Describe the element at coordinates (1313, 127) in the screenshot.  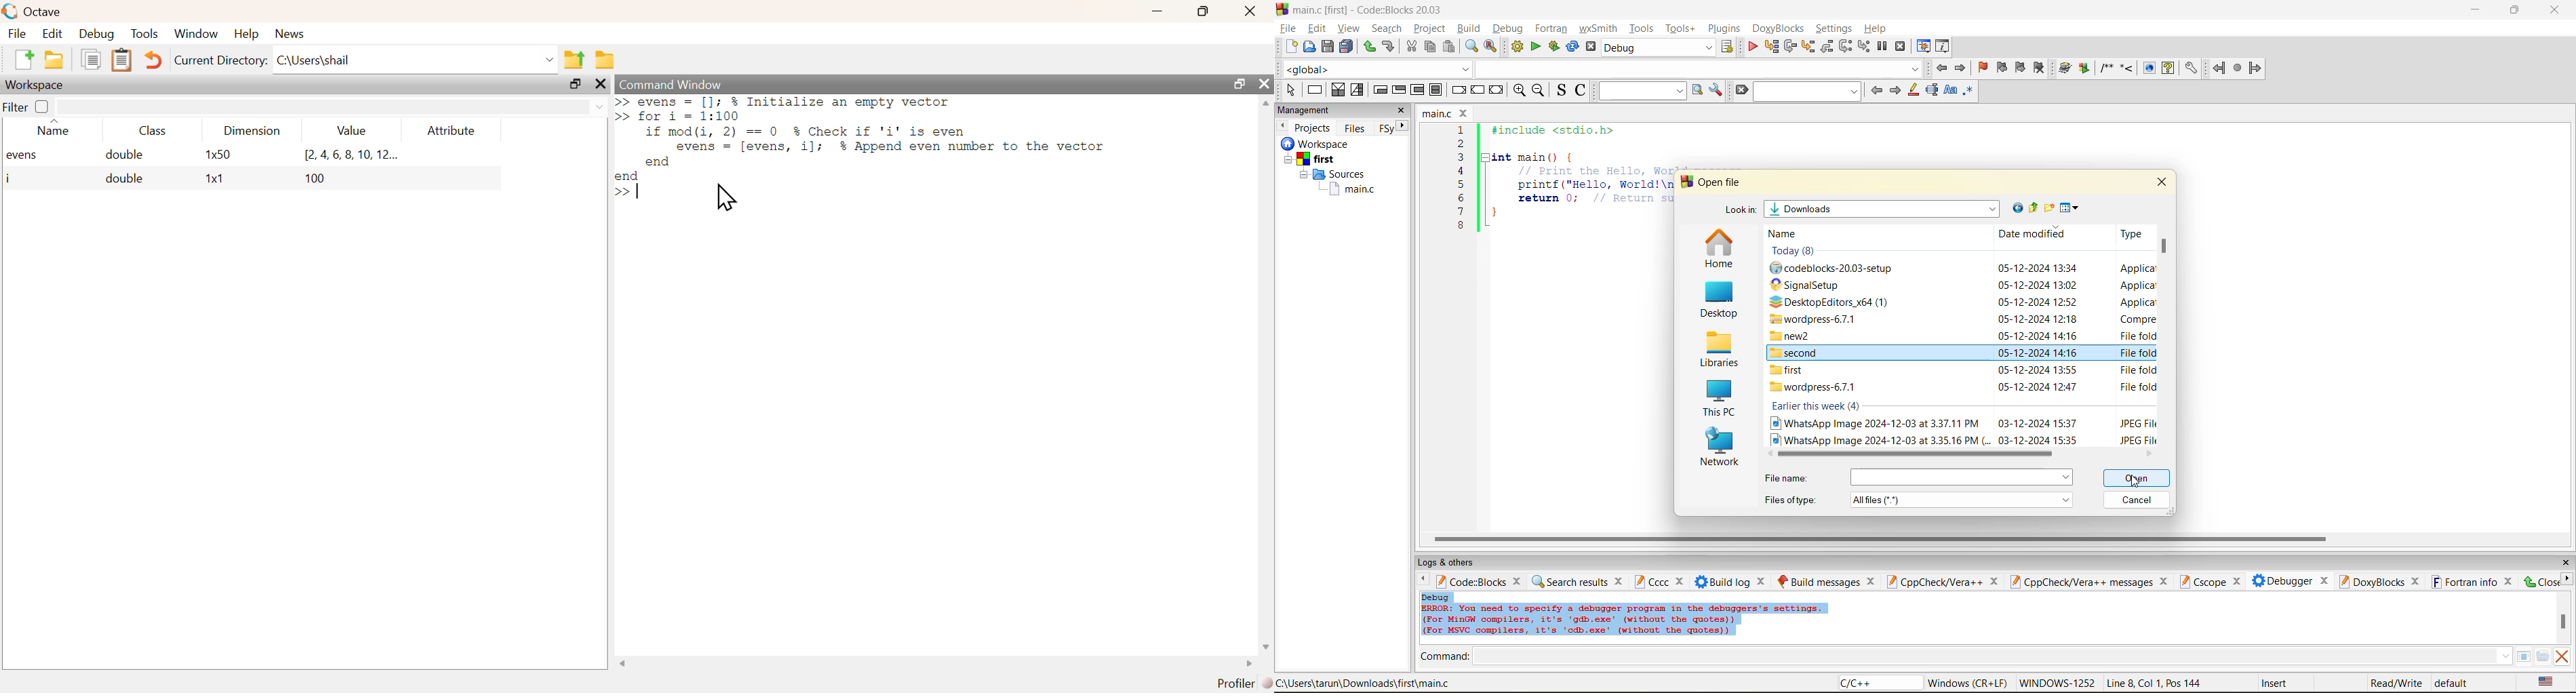
I see `projects` at that location.